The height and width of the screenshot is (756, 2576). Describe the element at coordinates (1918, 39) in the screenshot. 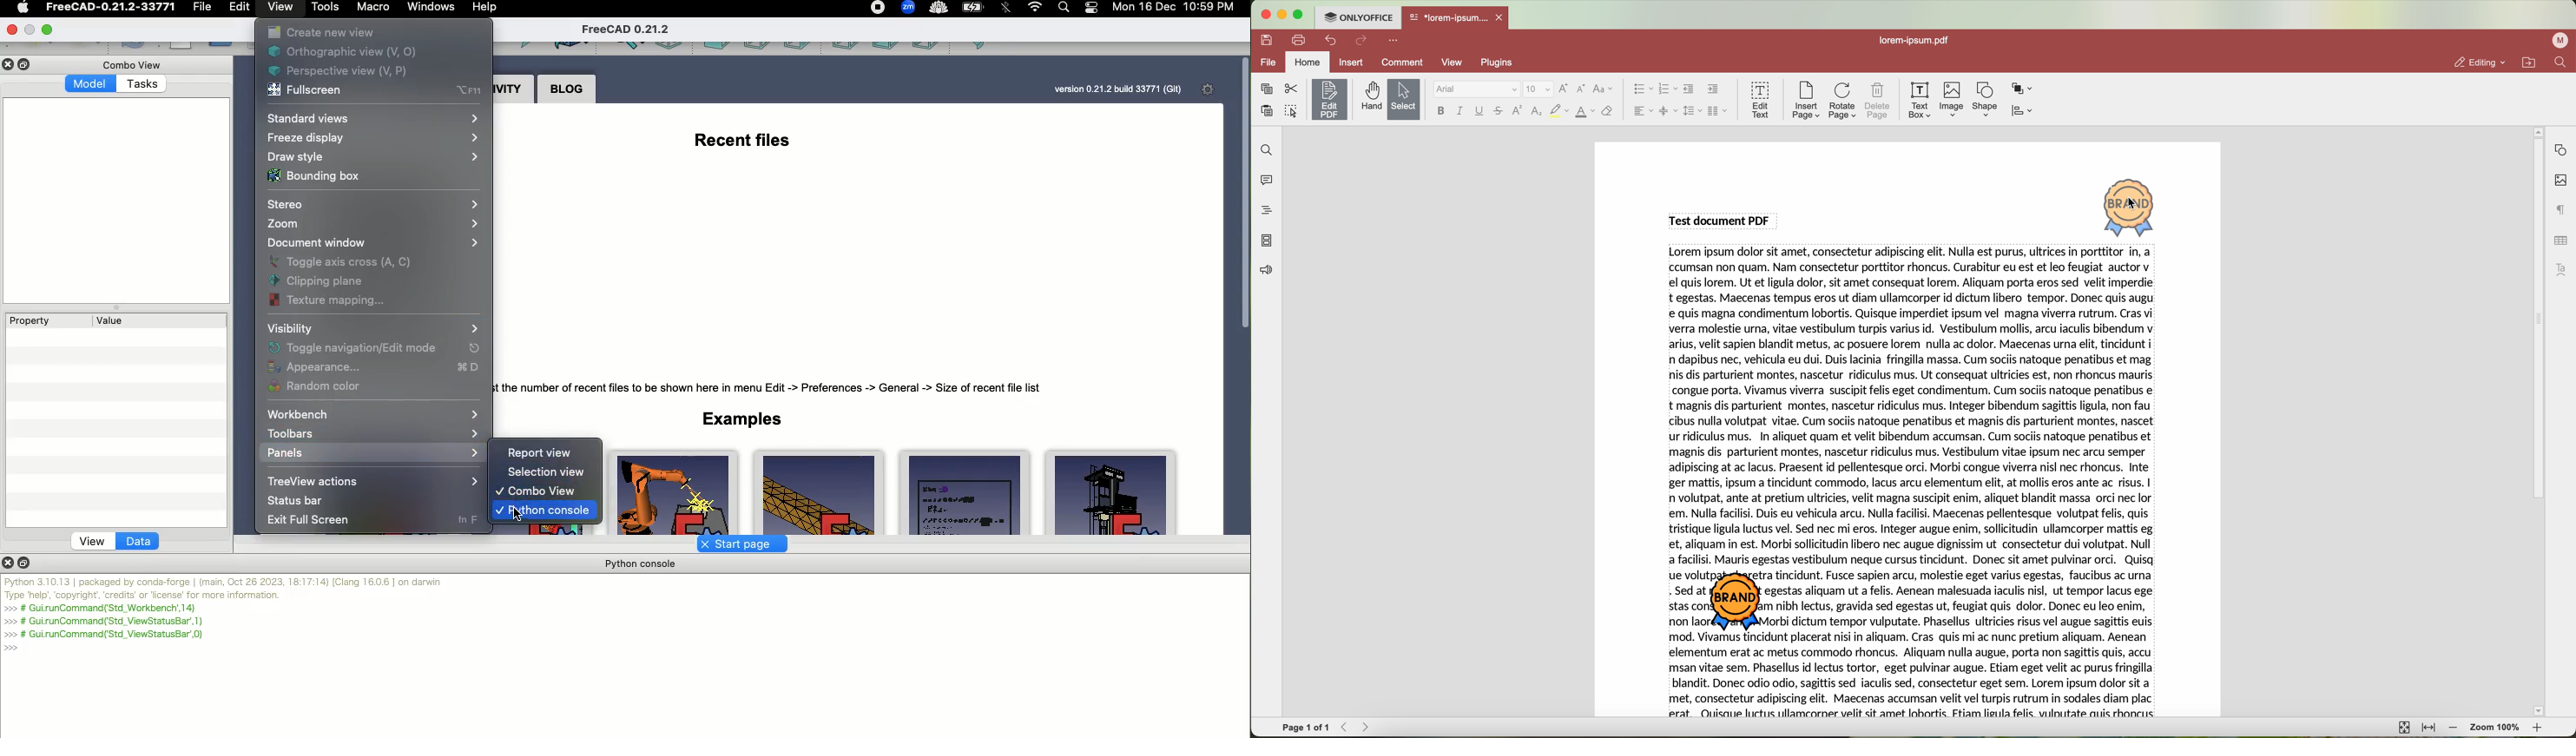

I see `lorem-ipsum.pdf` at that location.